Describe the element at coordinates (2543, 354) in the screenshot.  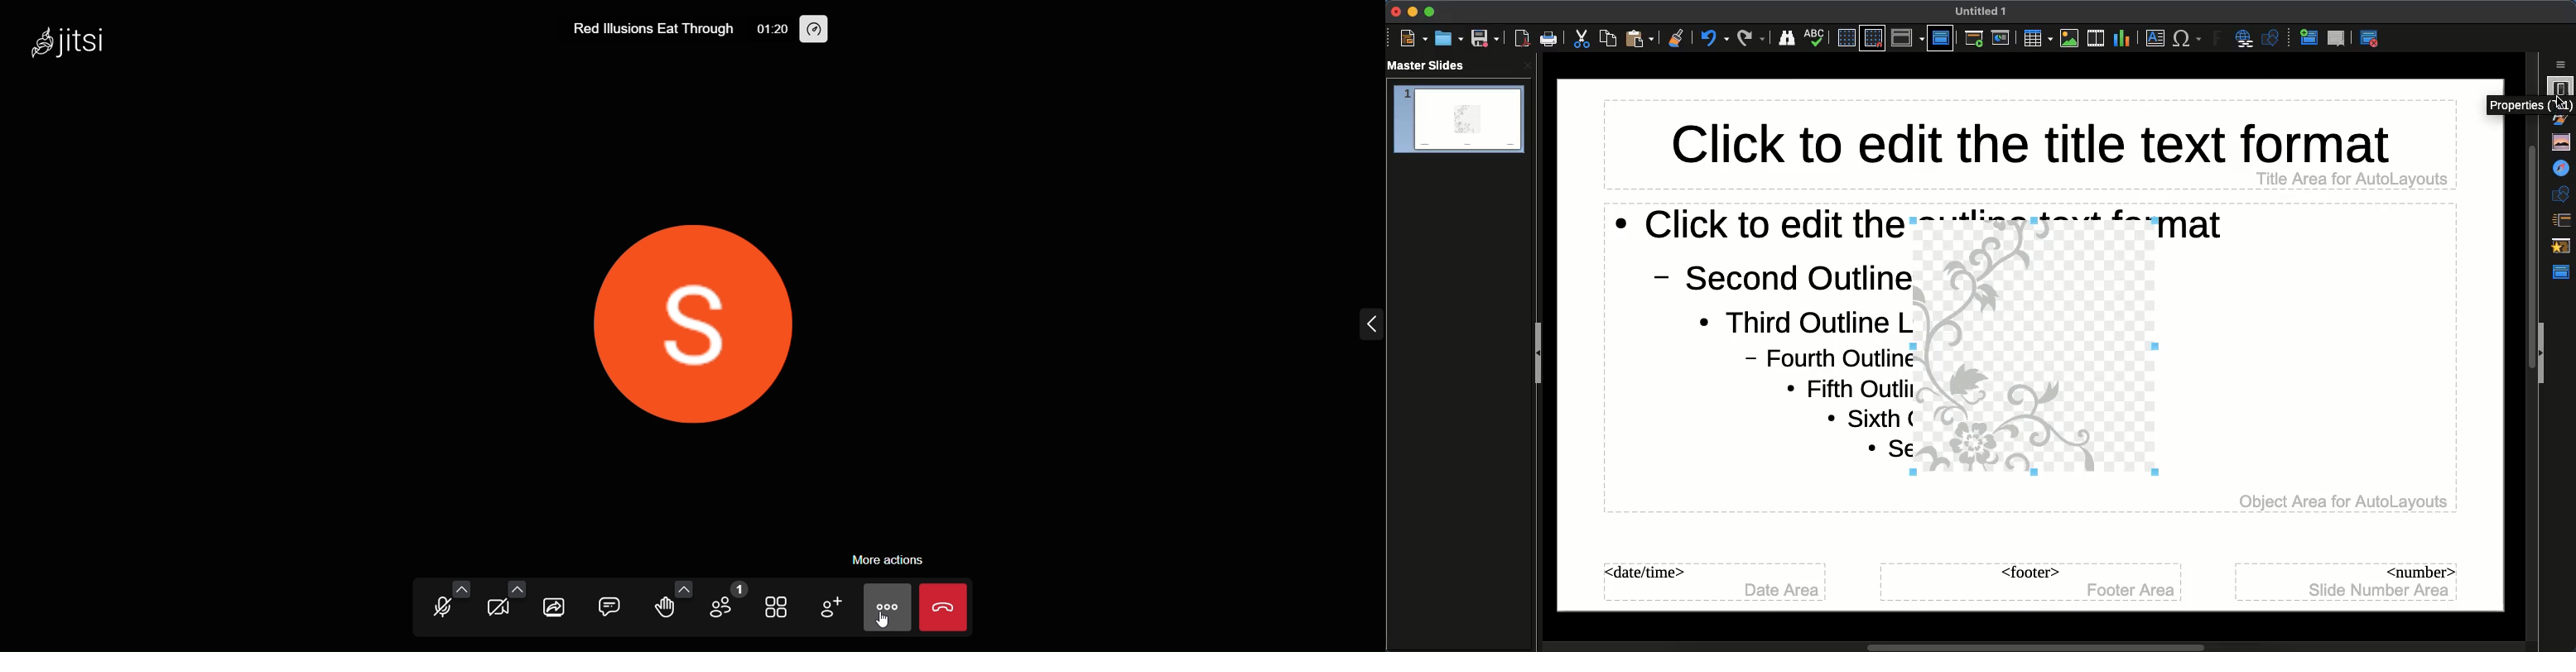
I see `Collapse` at that location.